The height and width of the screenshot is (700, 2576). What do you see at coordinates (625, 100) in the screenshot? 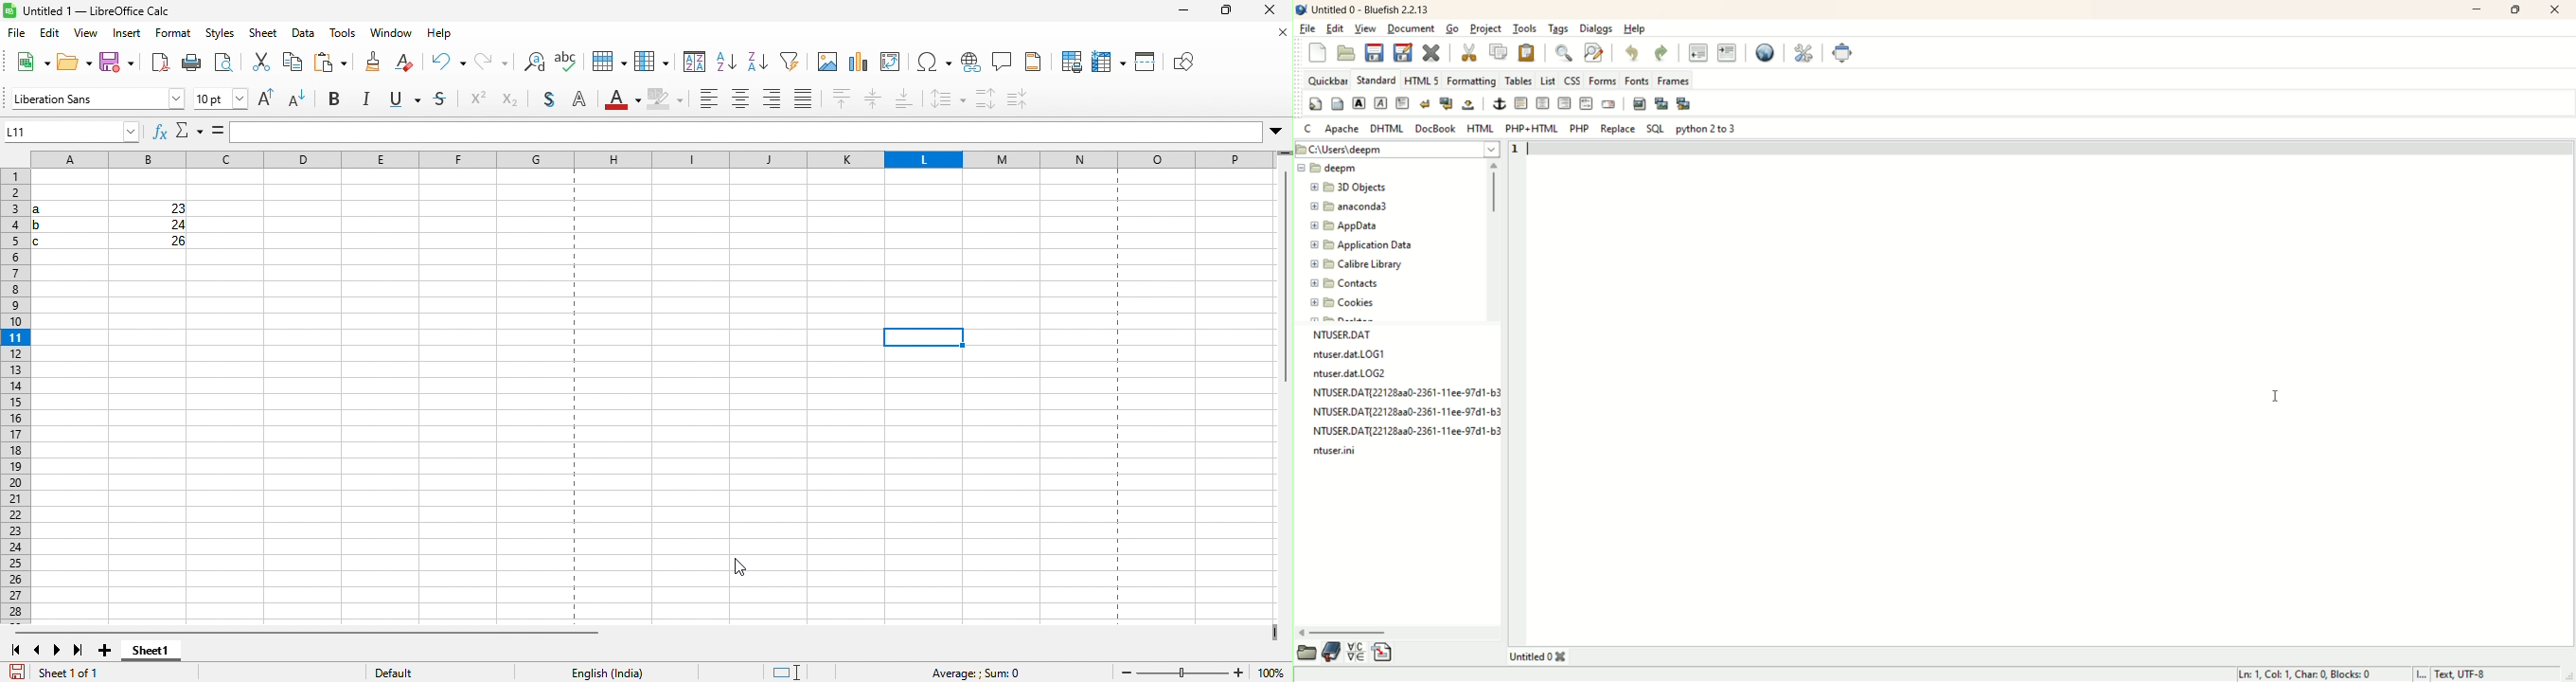
I see `font color` at bounding box center [625, 100].